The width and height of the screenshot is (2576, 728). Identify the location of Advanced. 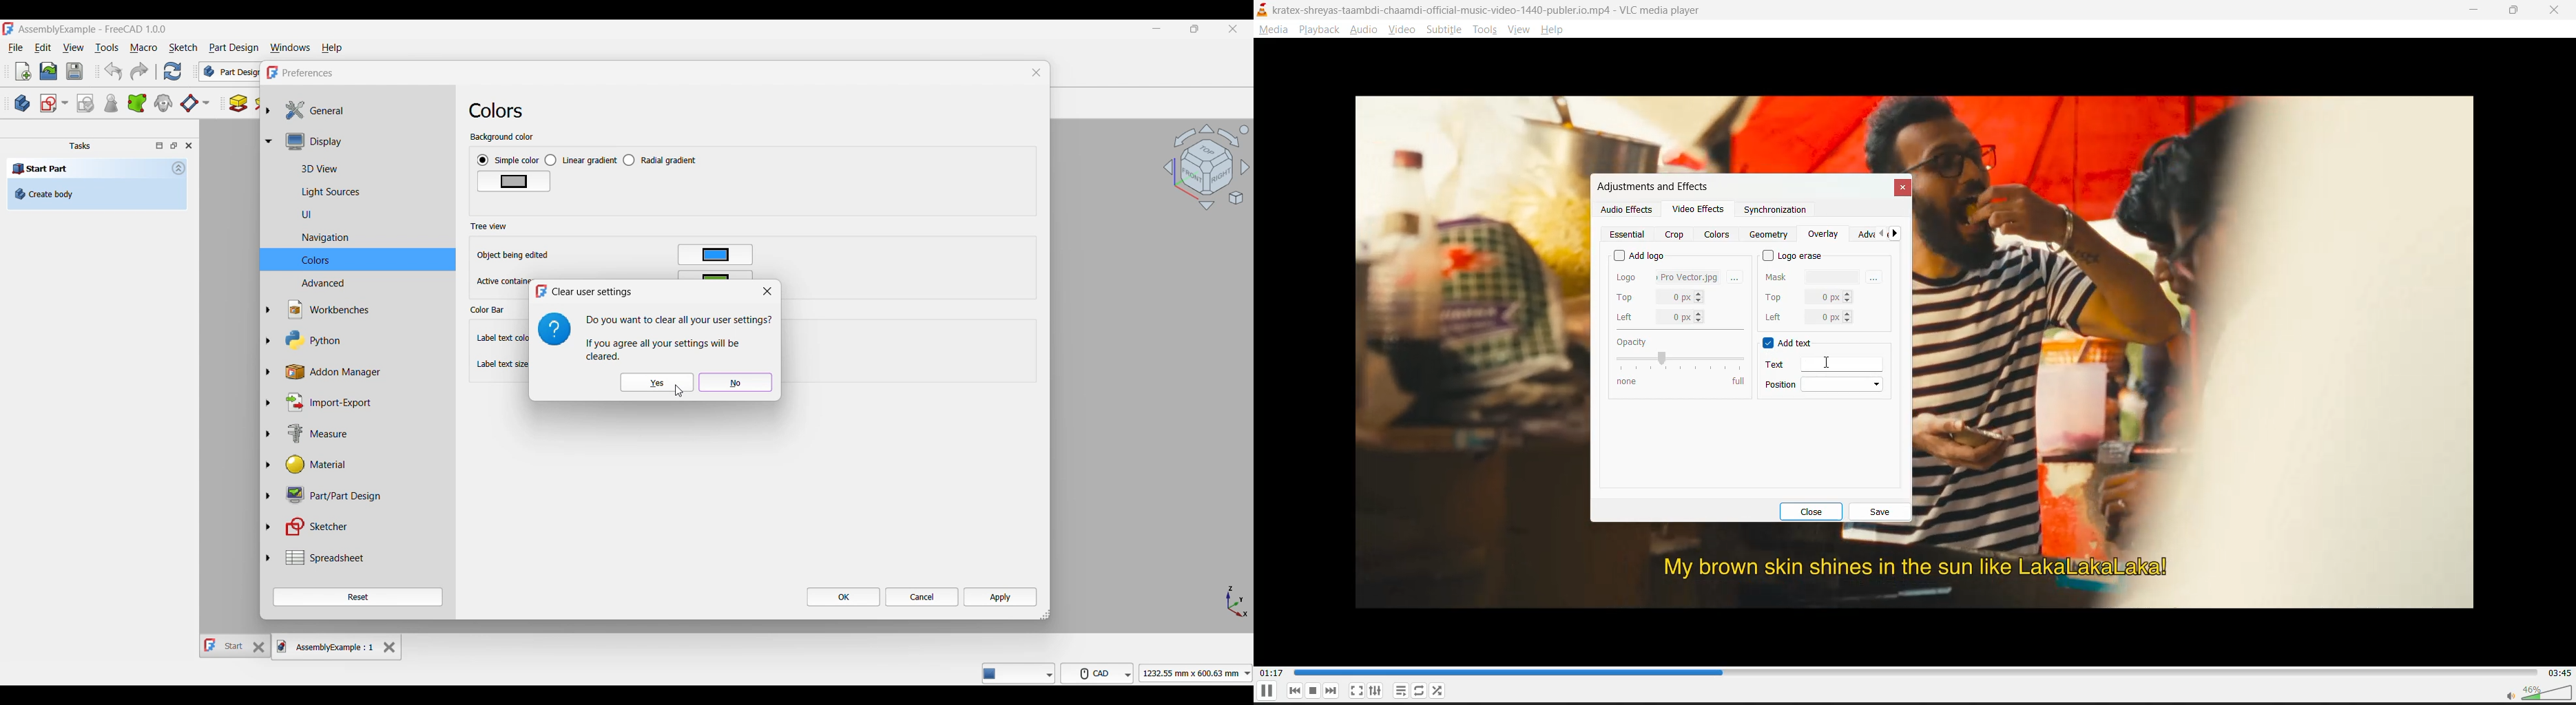
(307, 283).